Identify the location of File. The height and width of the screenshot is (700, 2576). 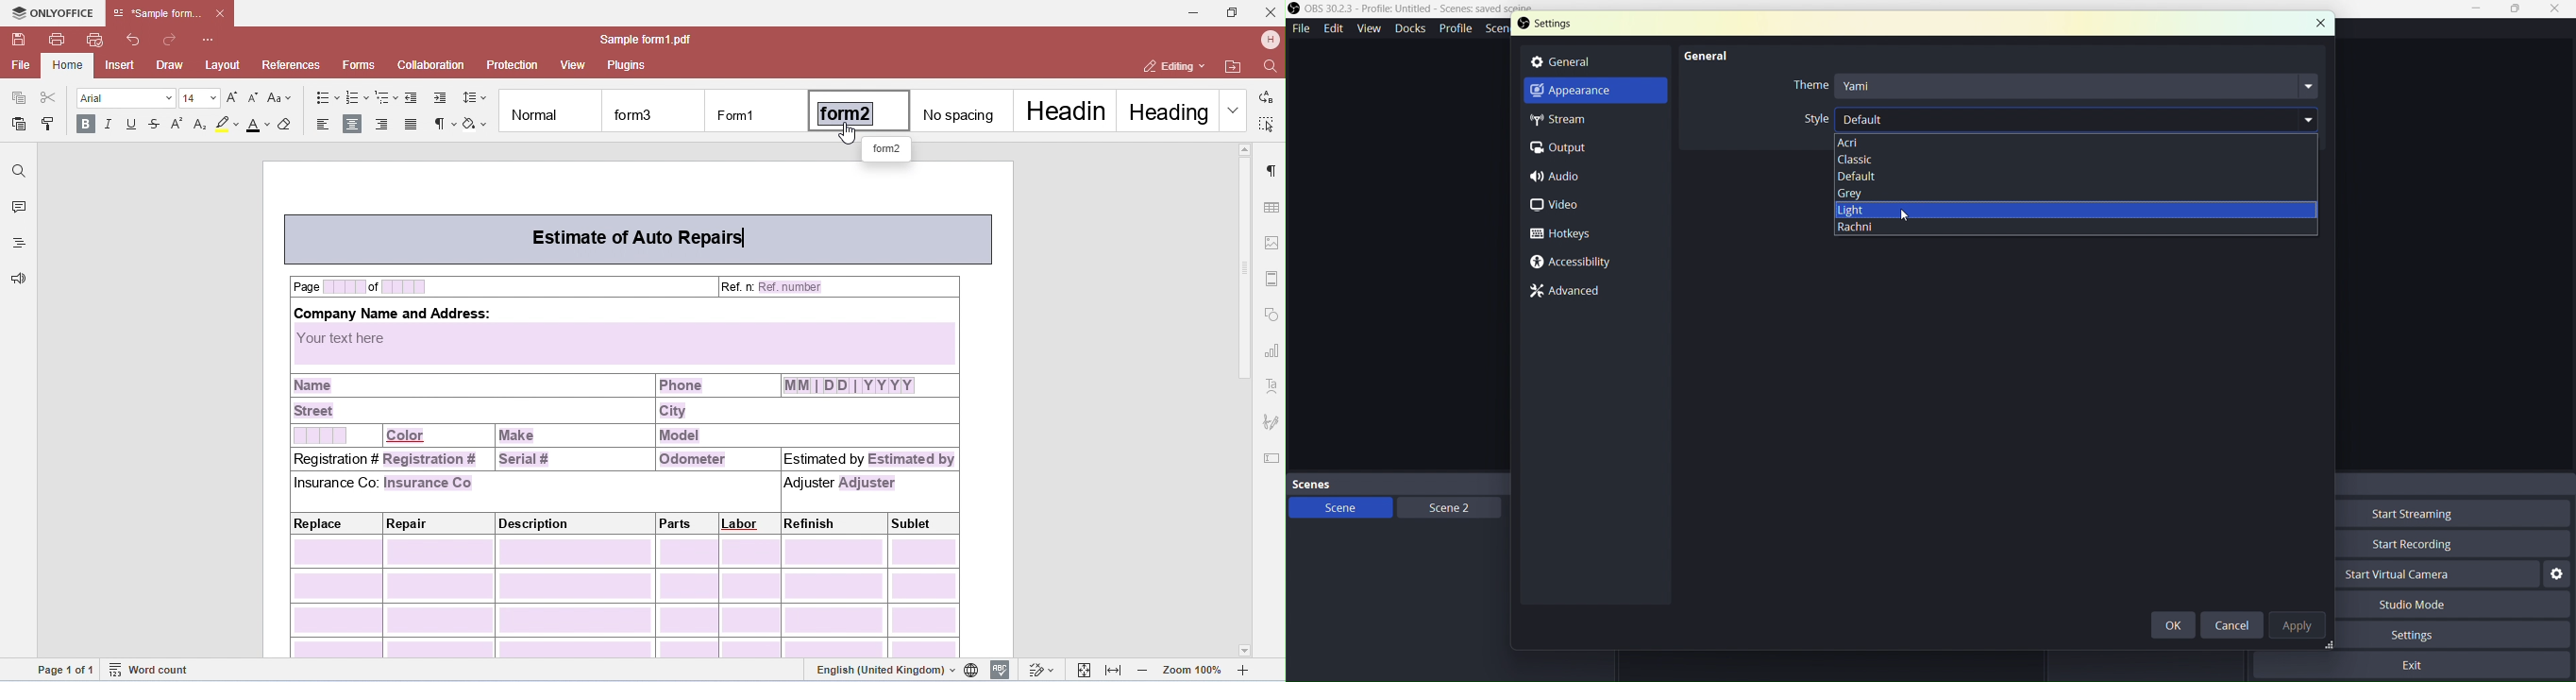
(1302, 26).